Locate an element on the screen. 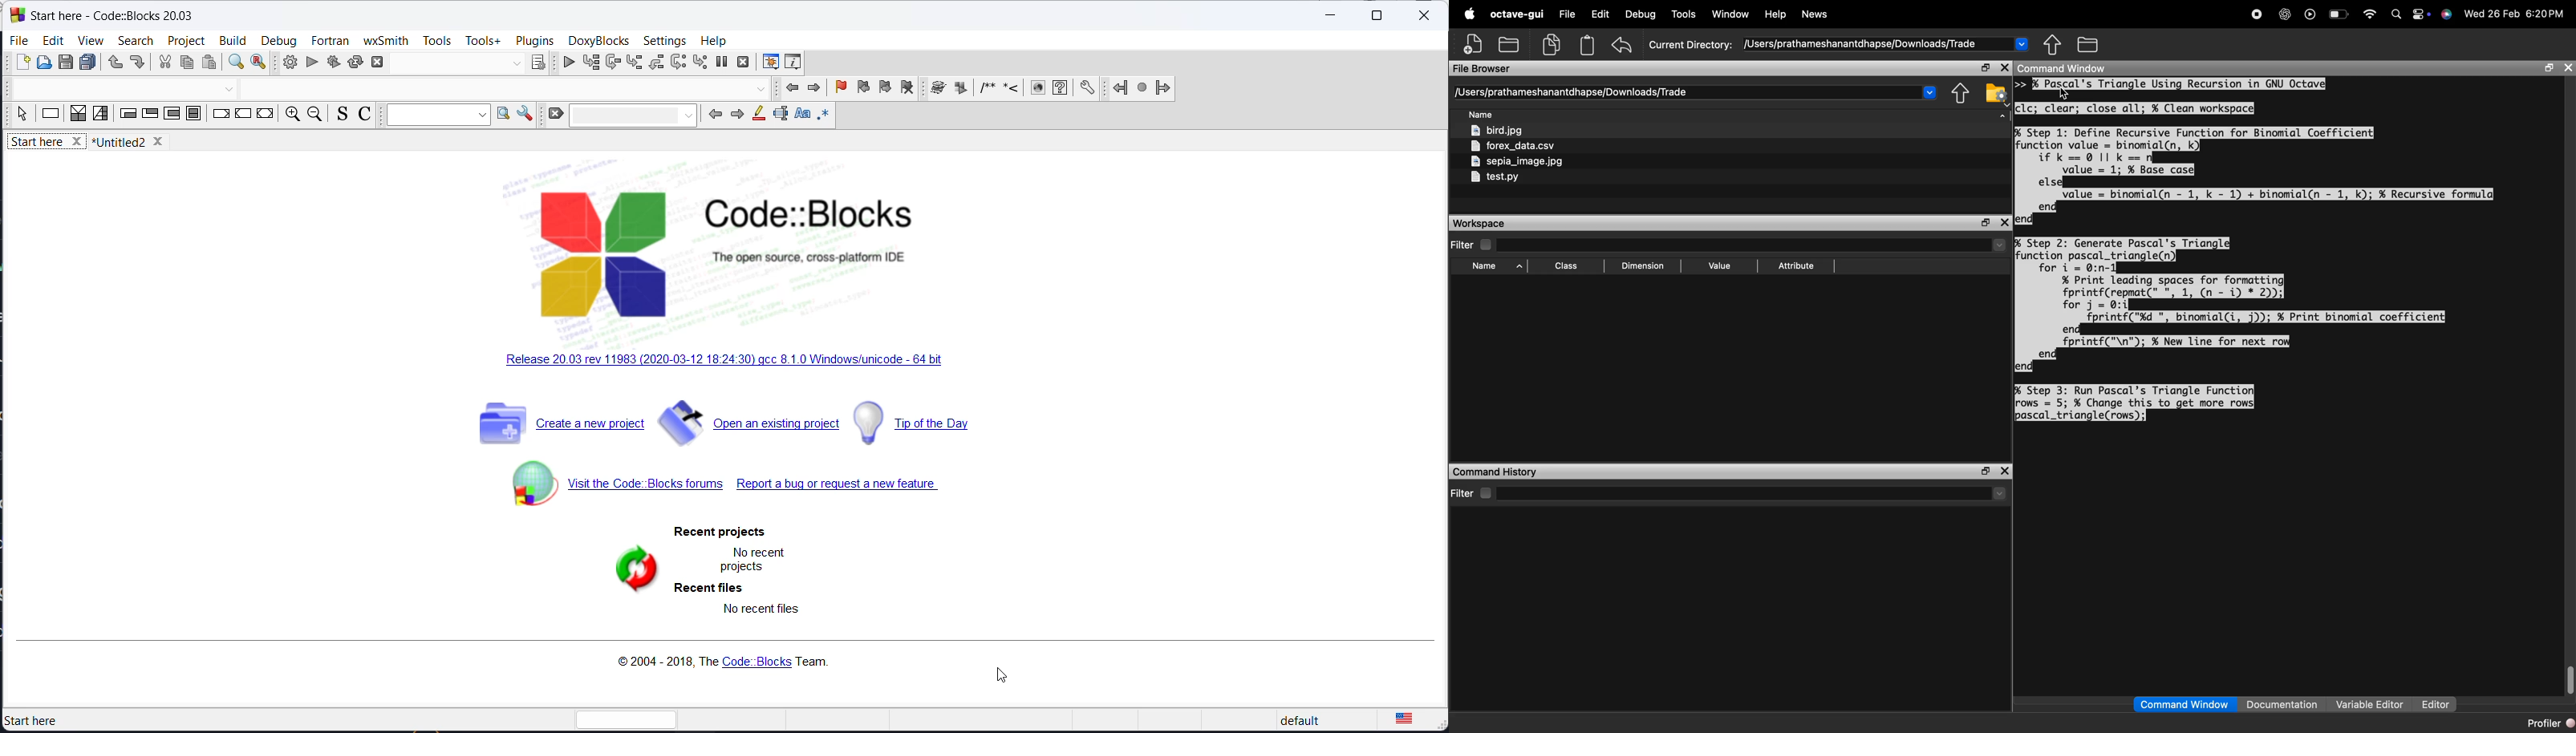 The height and width of the screenshot is (756, 2576). zoom out is located at coordinates (314, 115).